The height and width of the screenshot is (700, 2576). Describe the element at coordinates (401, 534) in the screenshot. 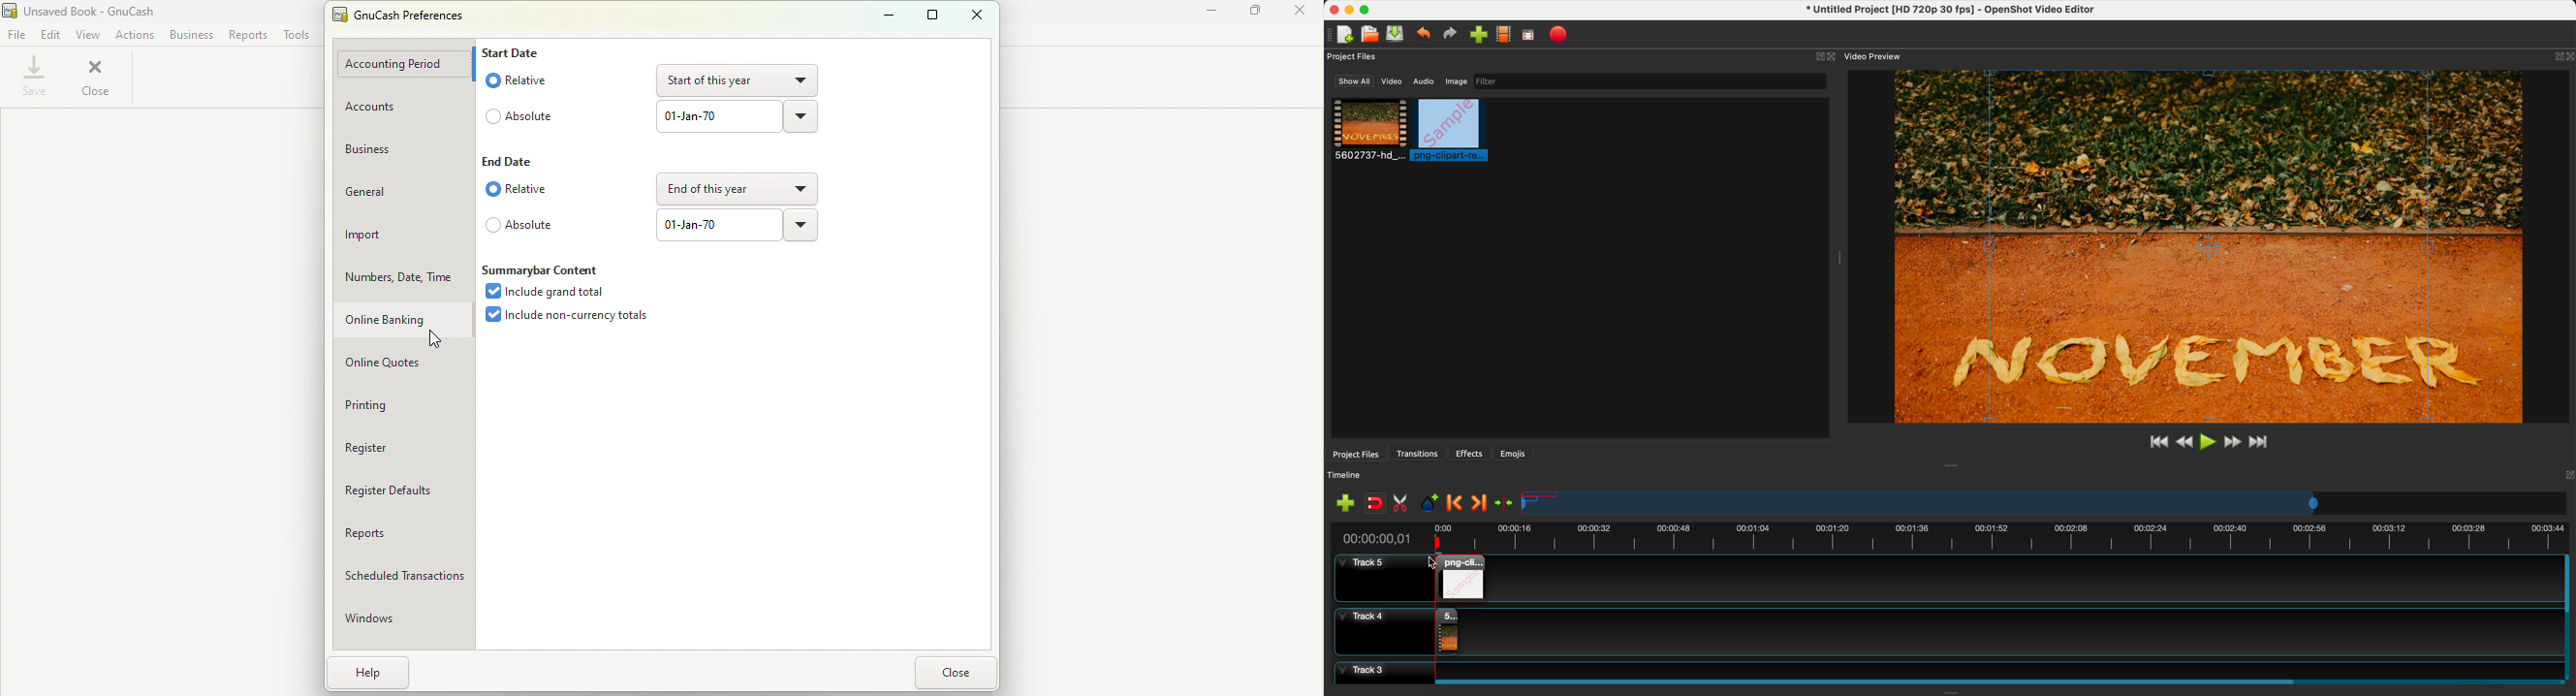

I see `Reports` at that location.